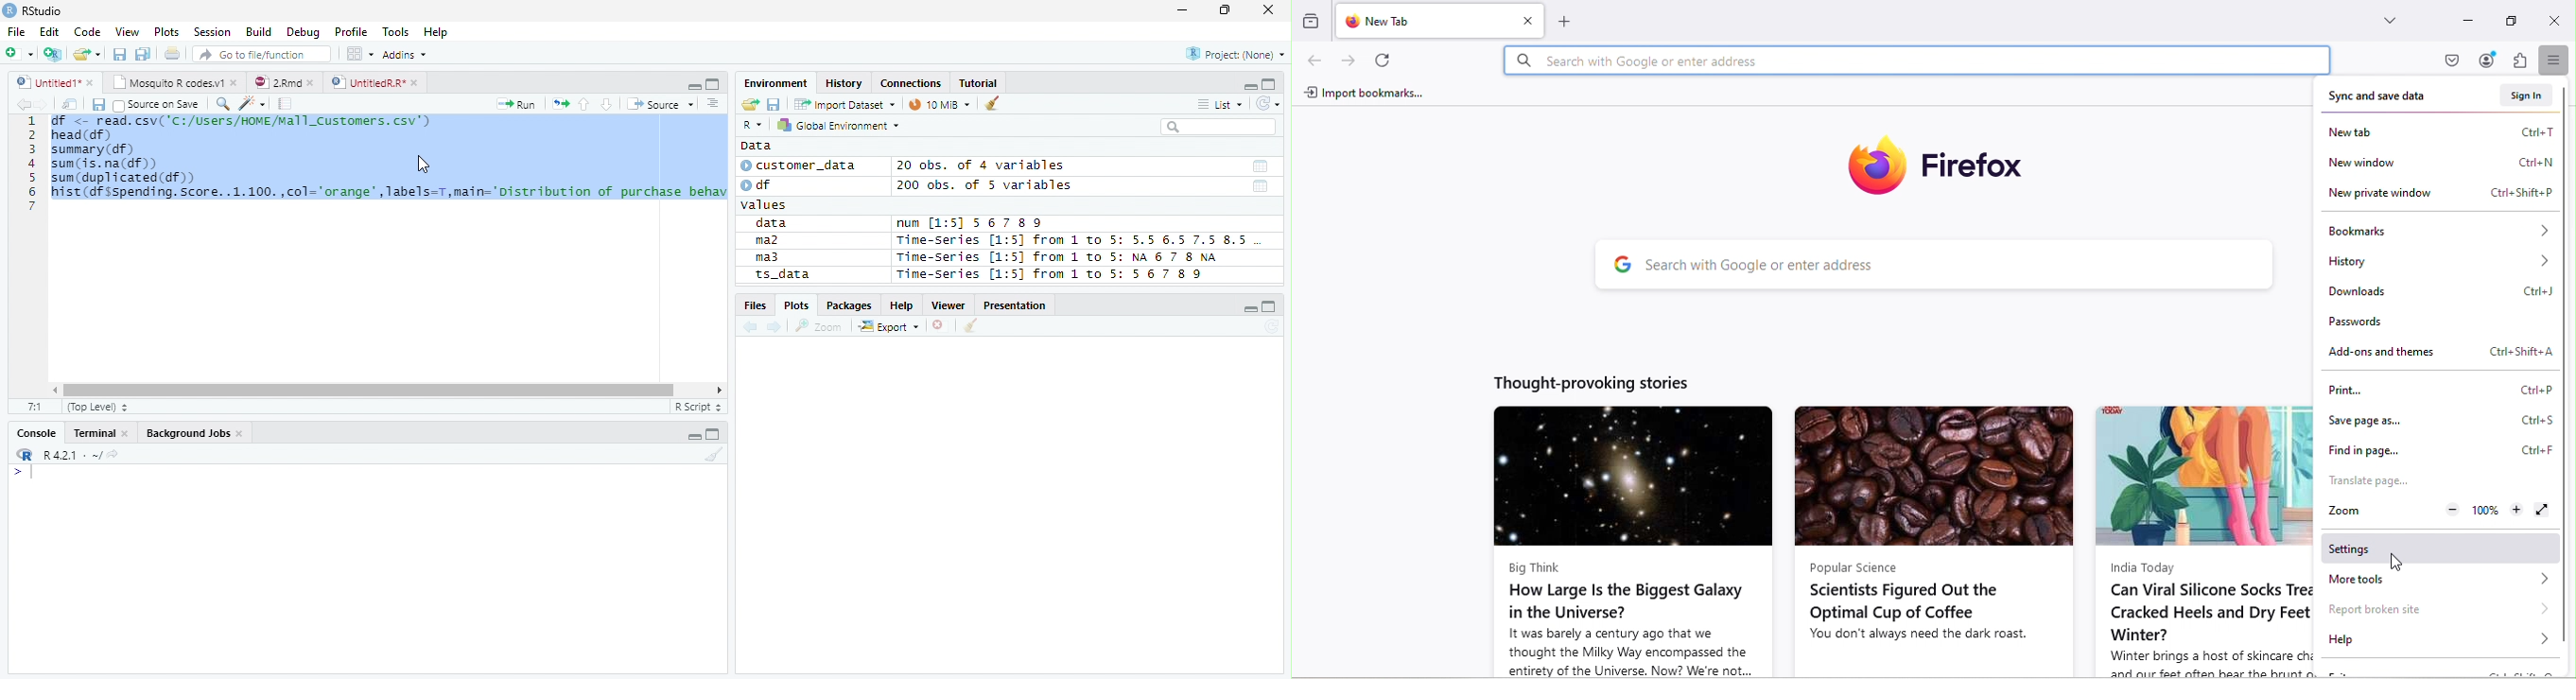 This screenshot has width=2576, height=700. I want to click on Presentation, so click(1018, 305).